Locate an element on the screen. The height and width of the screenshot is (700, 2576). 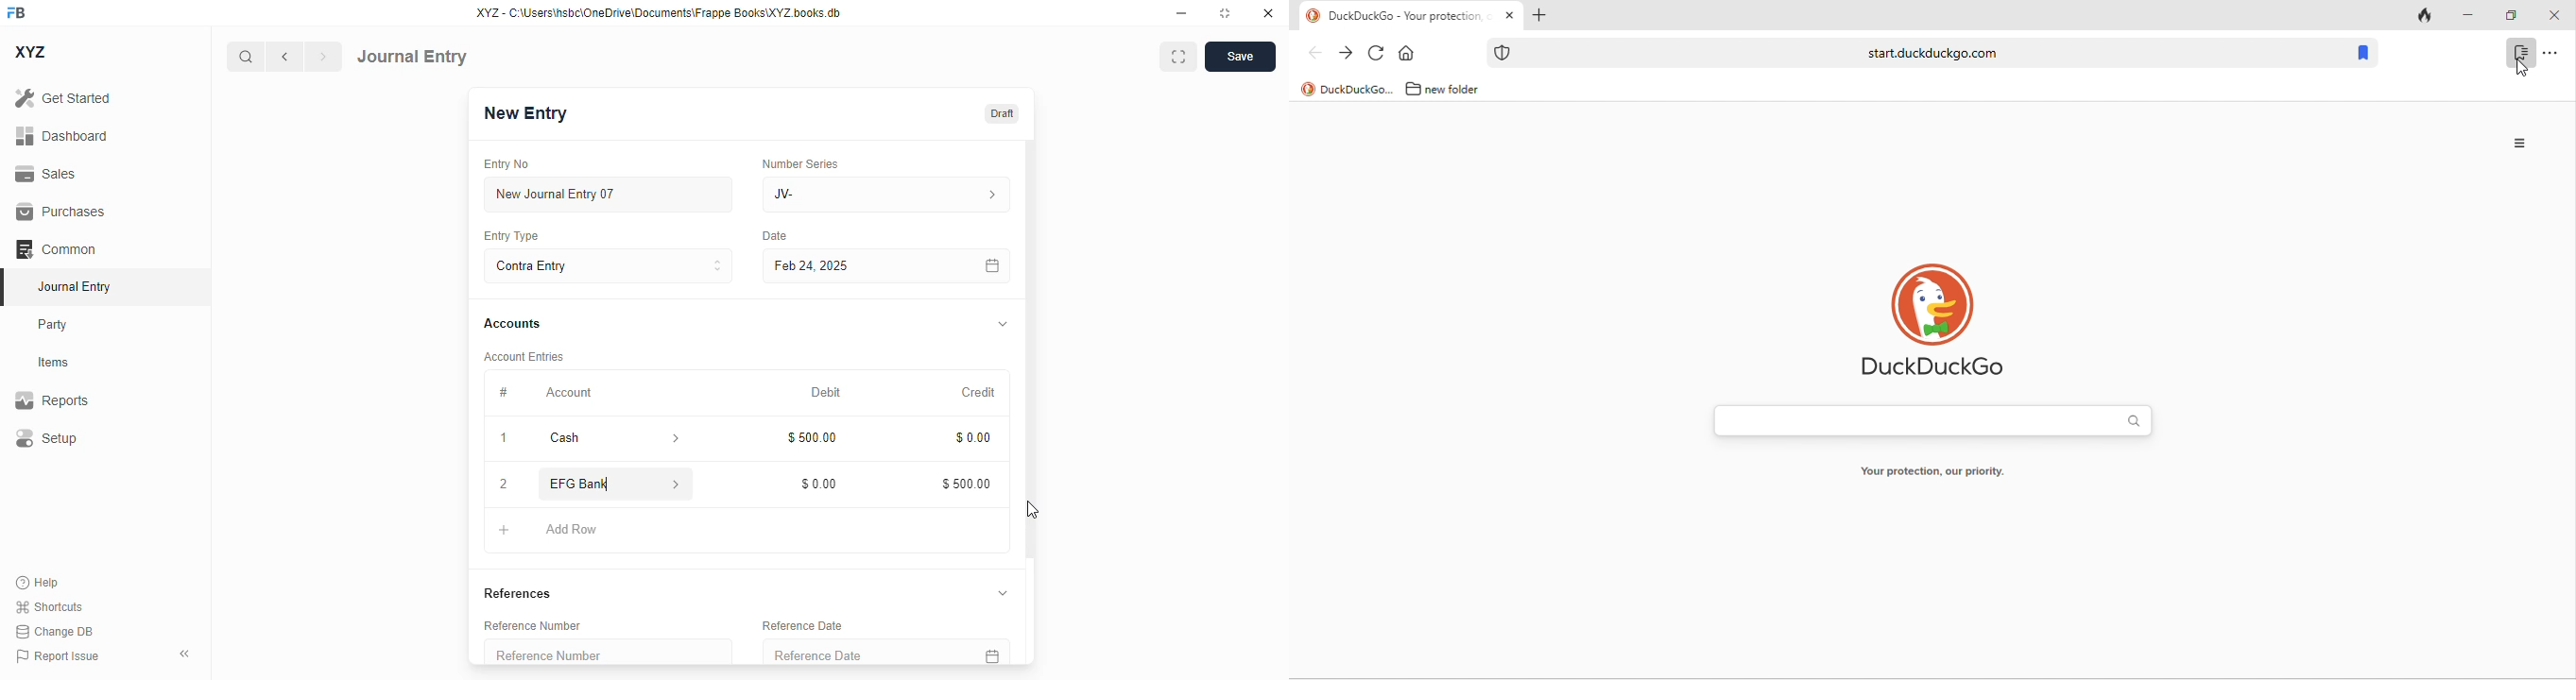
XYZ - C:\Users\hsbc\OneDrive\Documents\Frappe Books\XYZ books. db is located at coordinates (659, 13).